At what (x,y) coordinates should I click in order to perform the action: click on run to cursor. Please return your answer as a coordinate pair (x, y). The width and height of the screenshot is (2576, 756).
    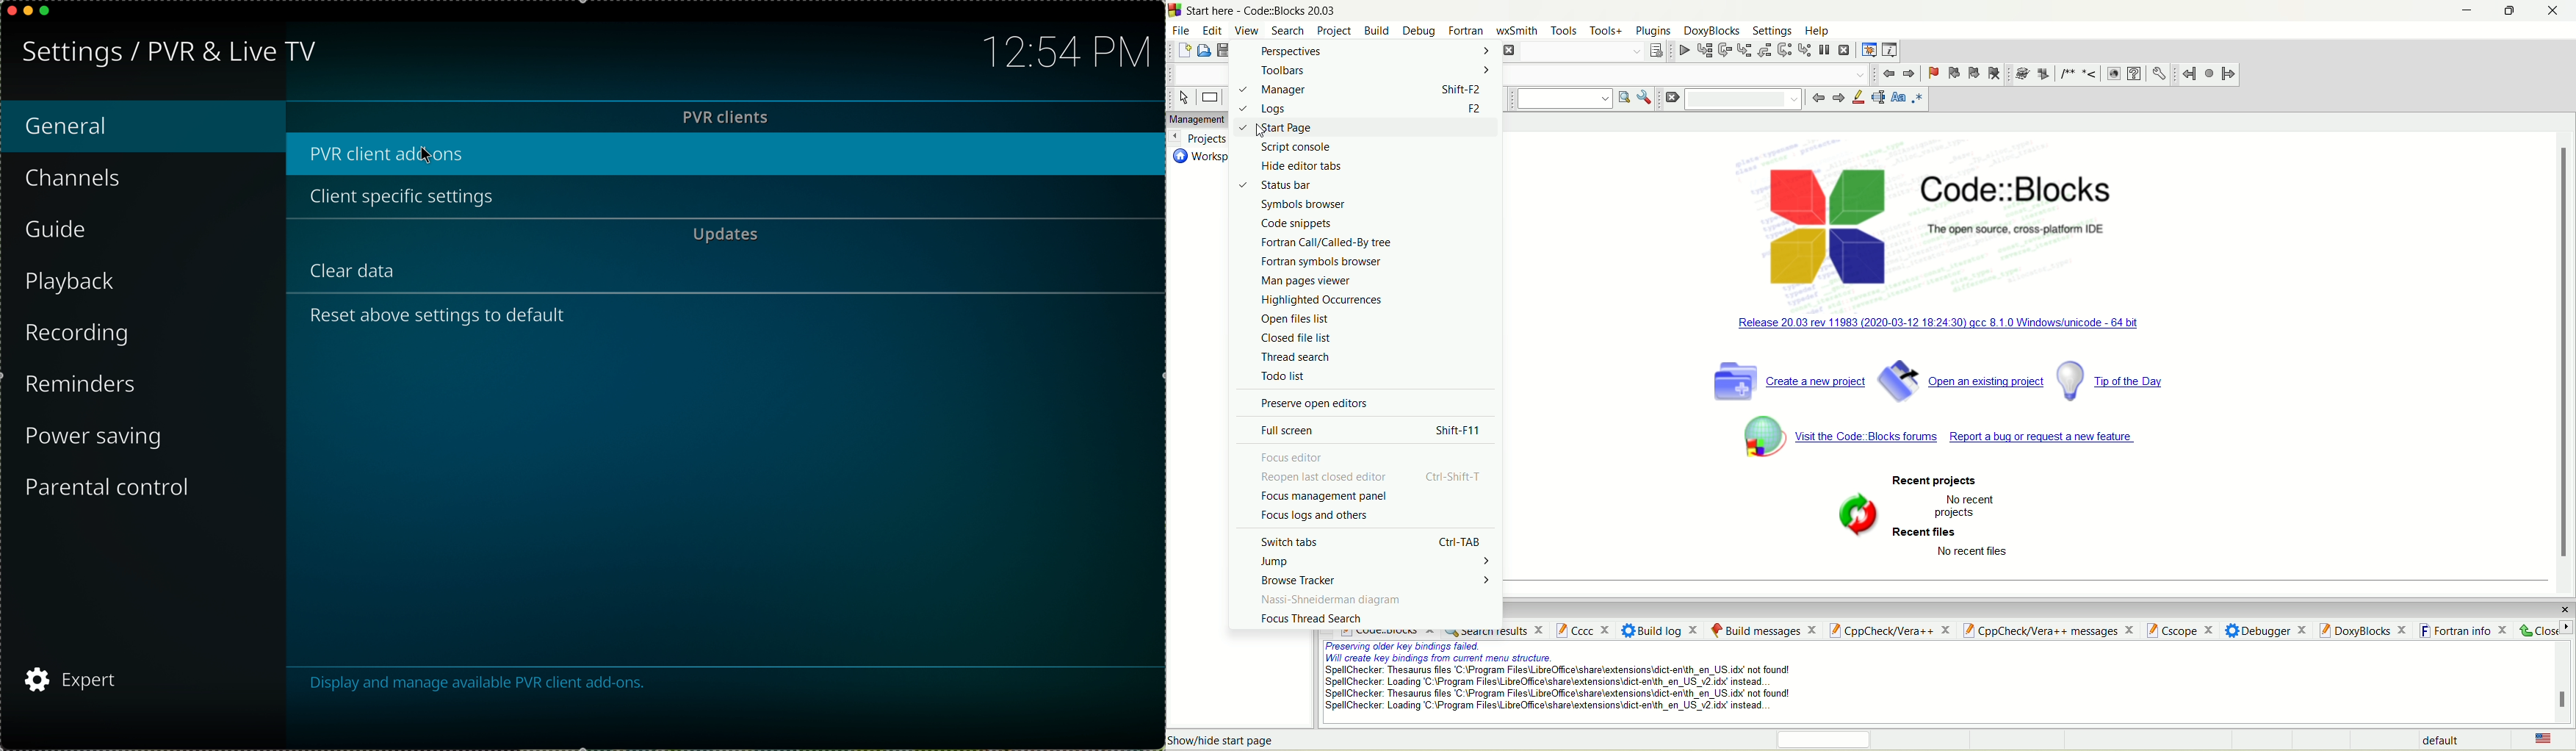
    Looking at the image, I should click on (1703, 50).